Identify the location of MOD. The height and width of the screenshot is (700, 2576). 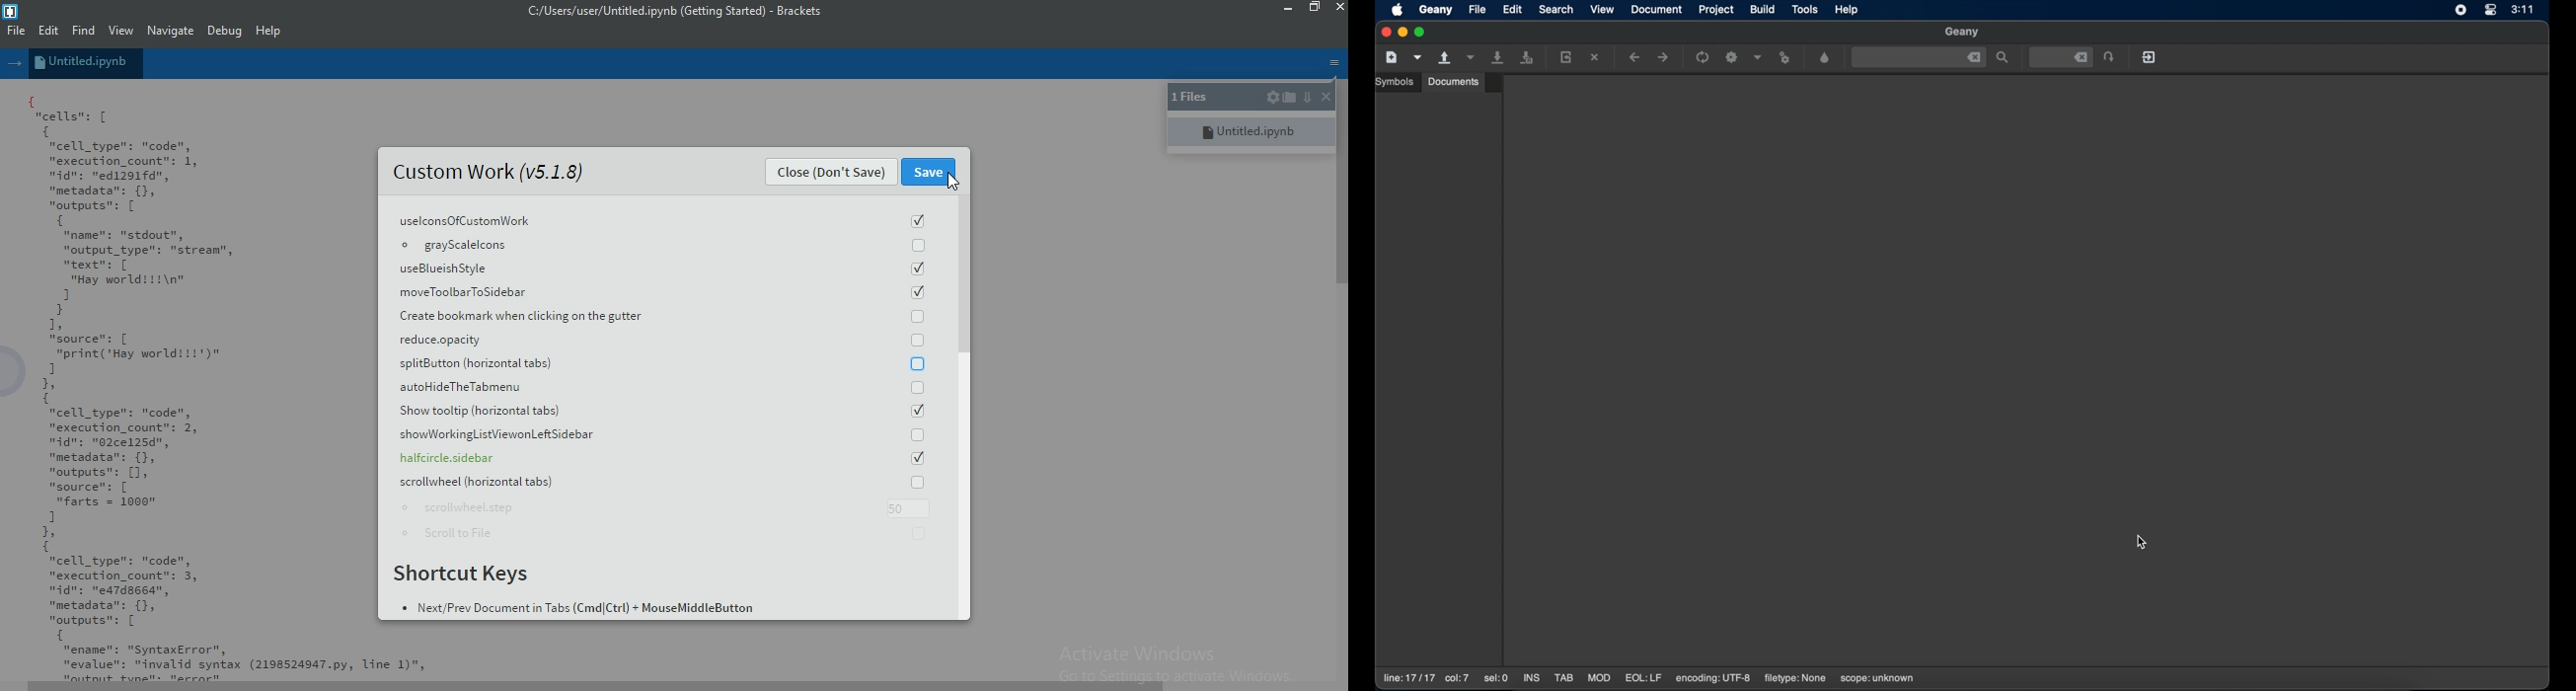
(1599, 678).